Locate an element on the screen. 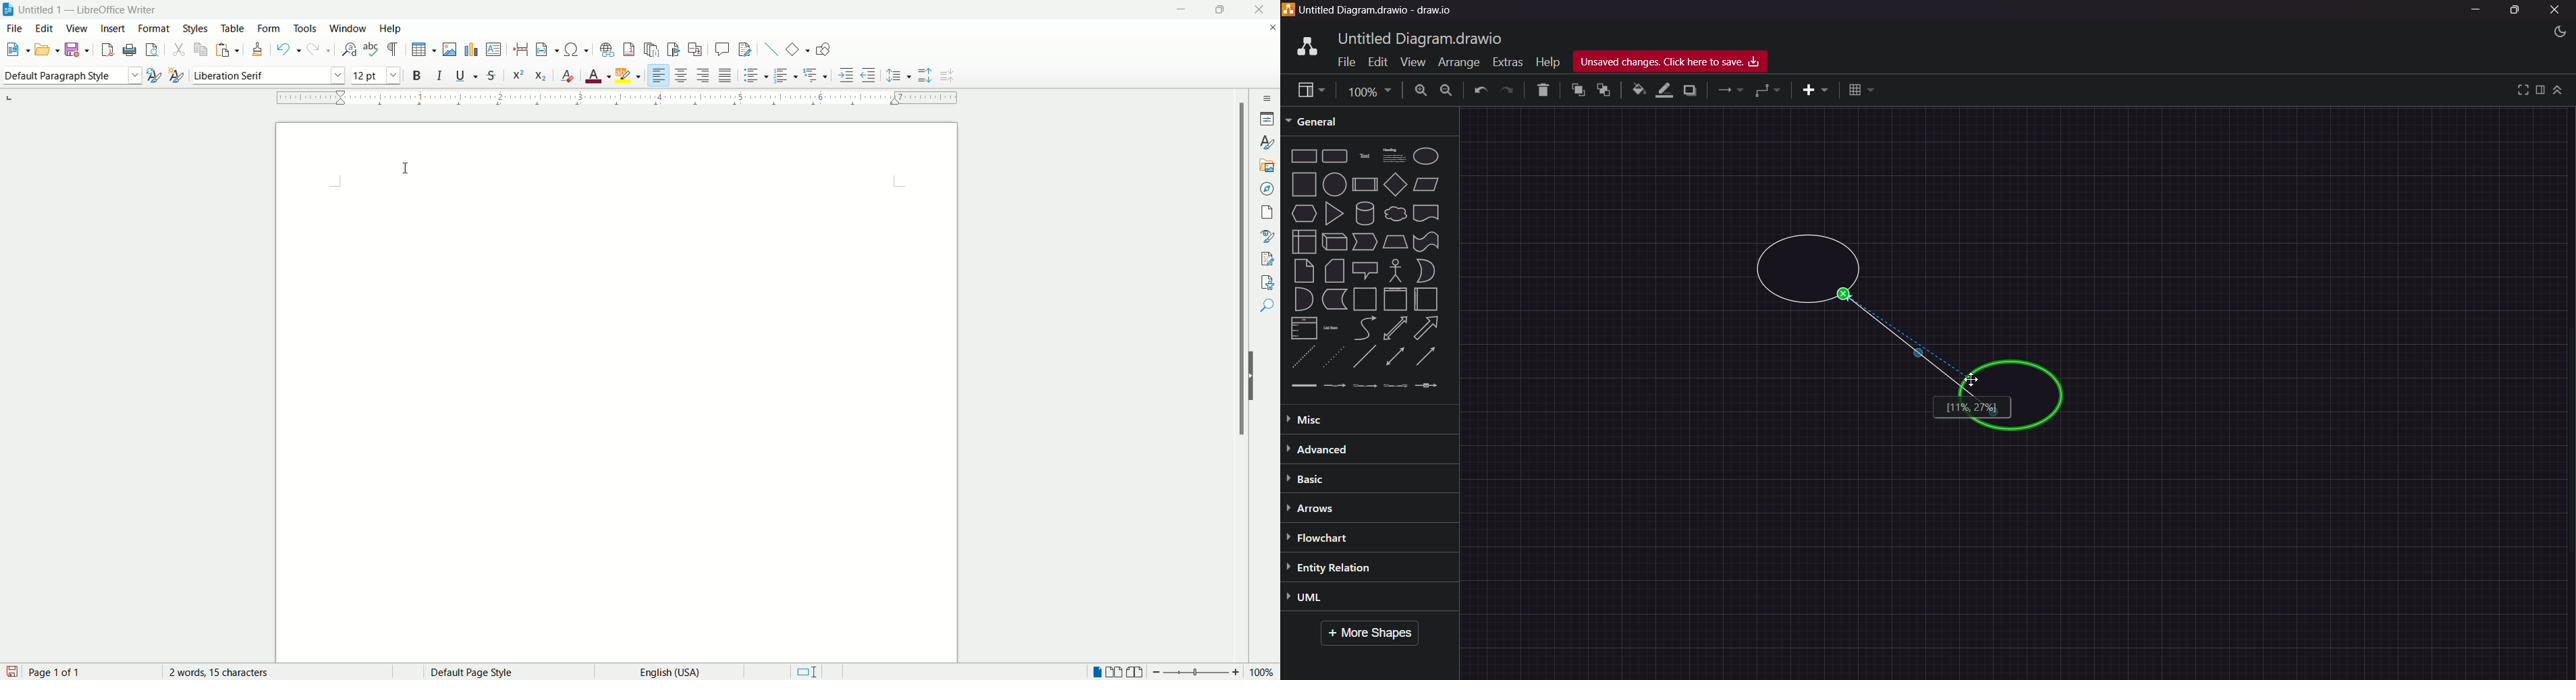 This screenshot has width=2576, height=700. single page view is located at coordinates (1097, 672).